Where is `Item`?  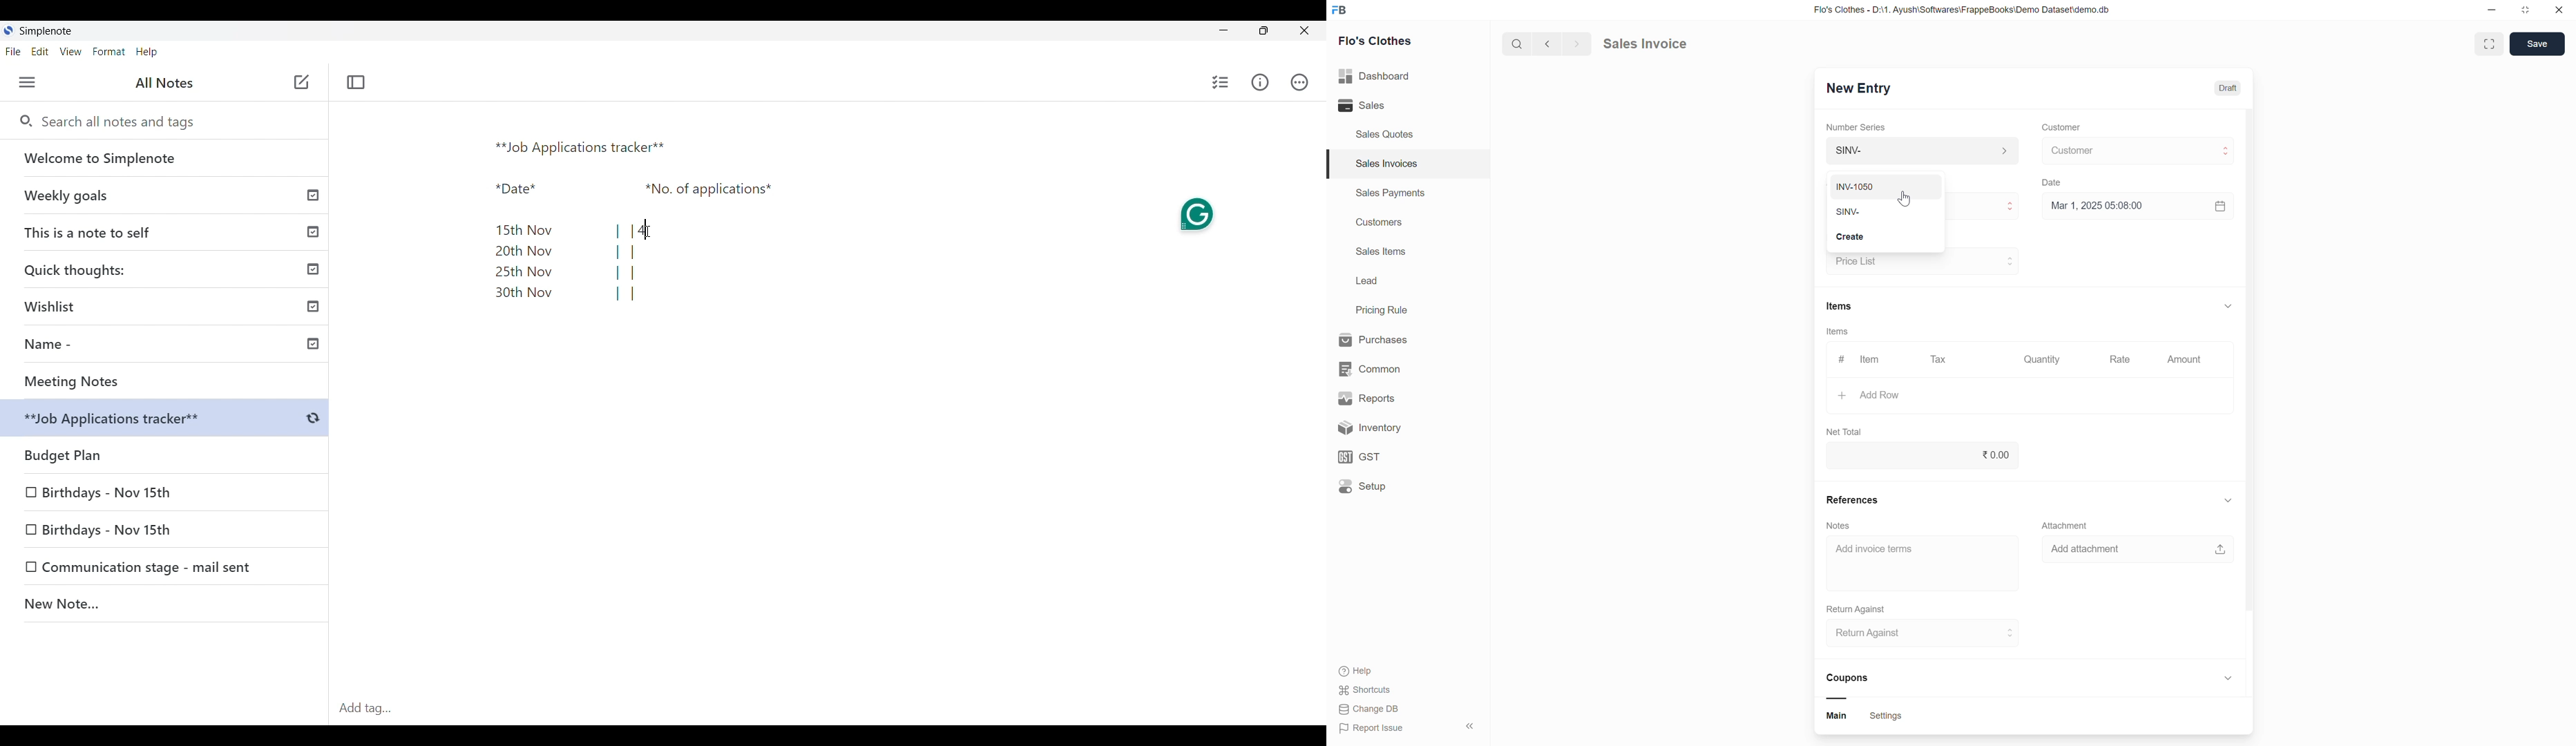 Item is located at coordinates (1871, 360).